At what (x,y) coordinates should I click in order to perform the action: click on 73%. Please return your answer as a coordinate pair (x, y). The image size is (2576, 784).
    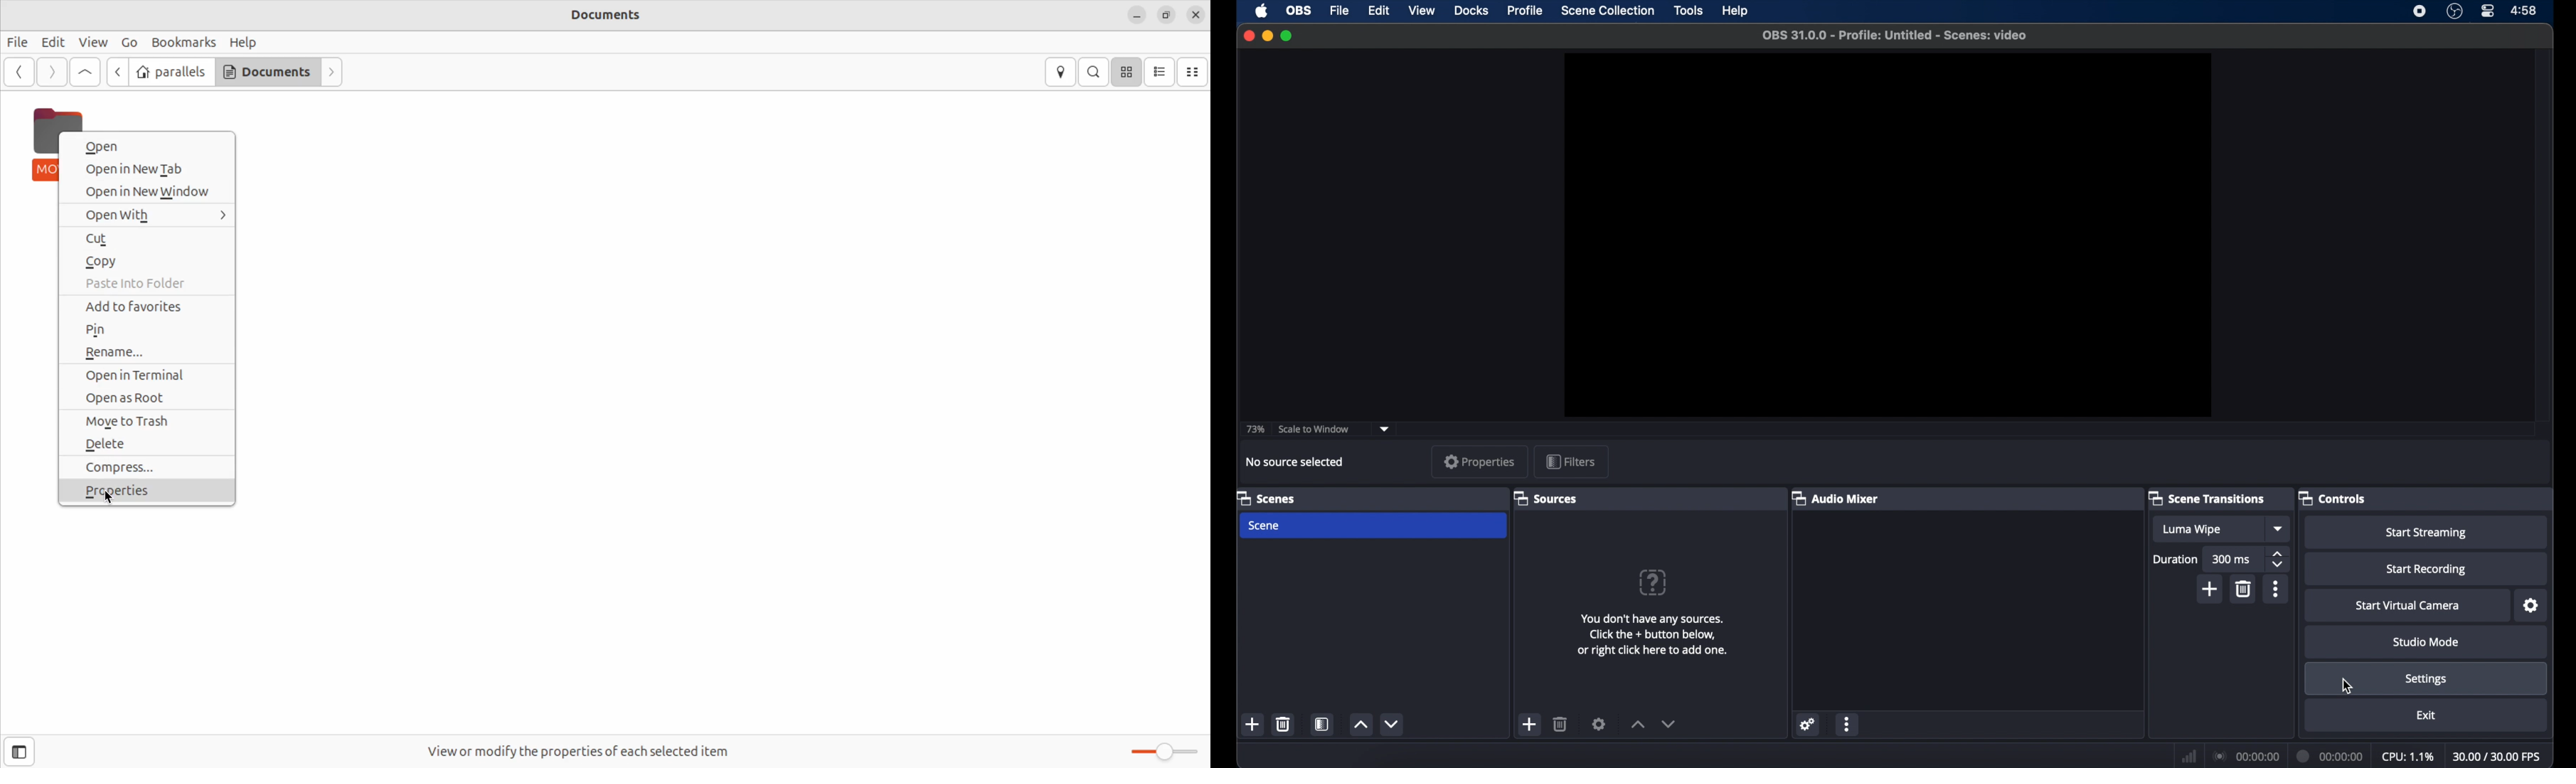
    Looking at the image, I should click on (1255, 429).